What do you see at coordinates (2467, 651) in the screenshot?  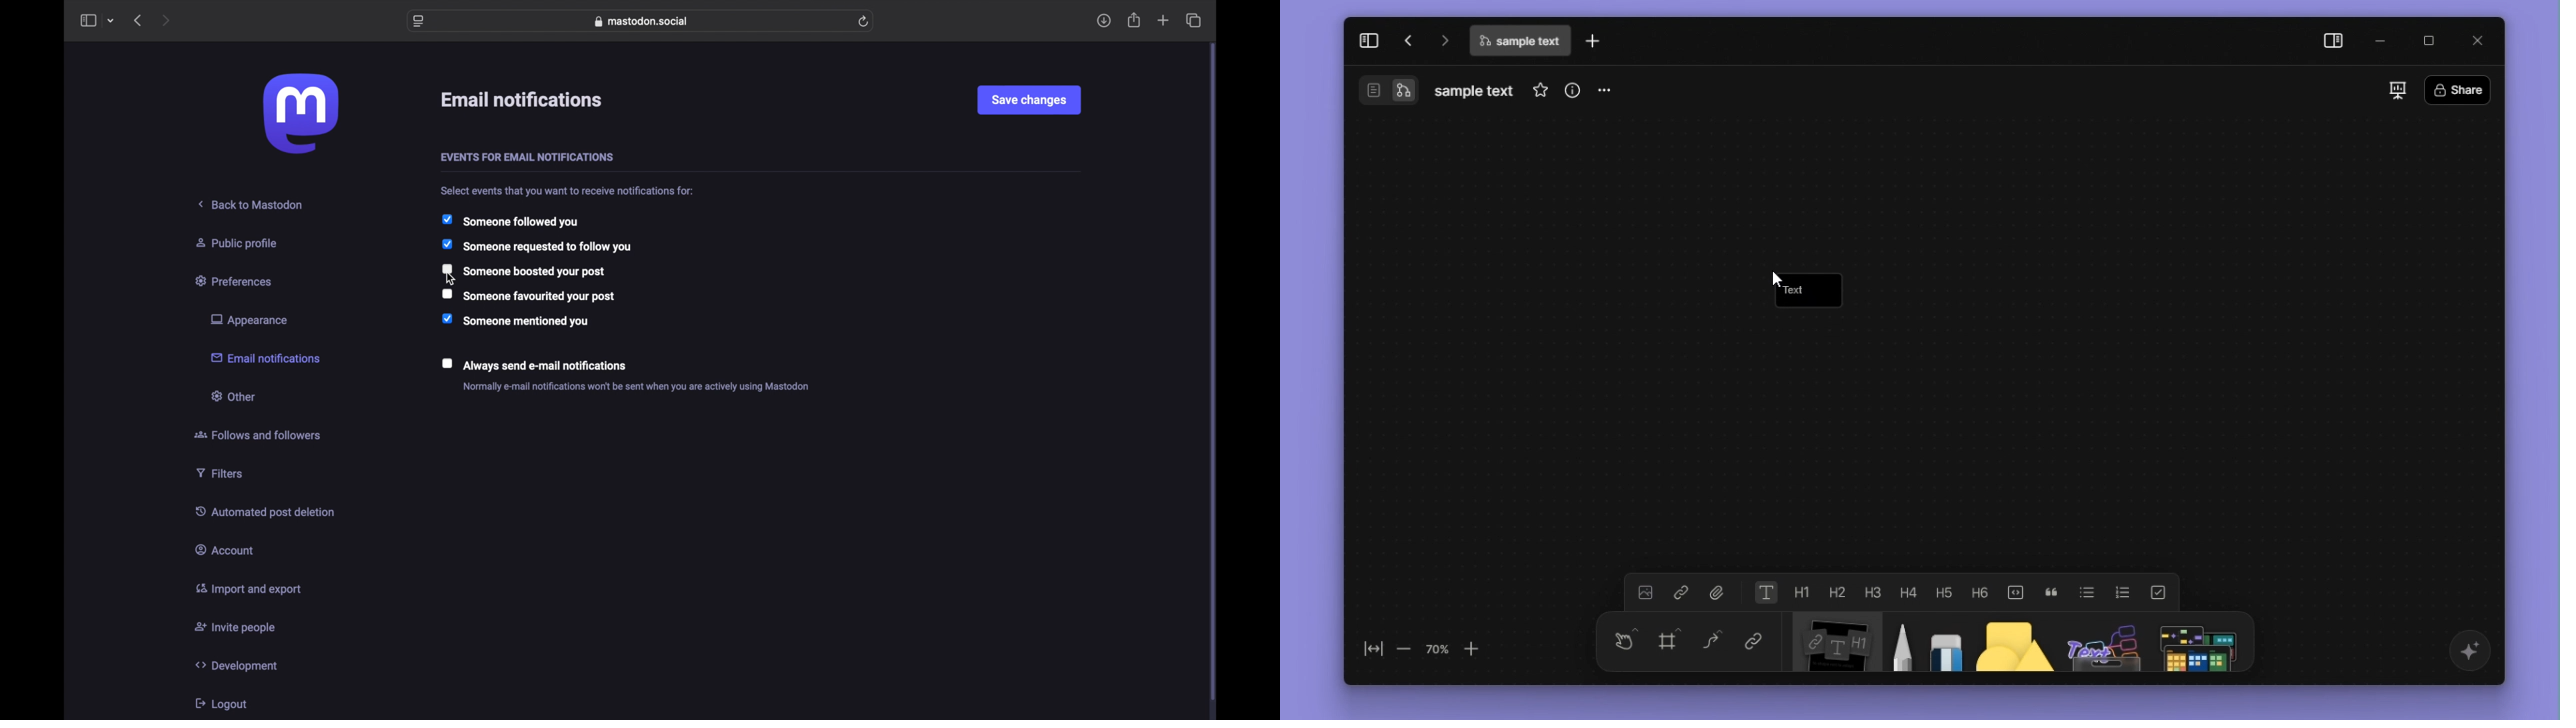 I see `affine ai` at bounding box center [2467, 651].